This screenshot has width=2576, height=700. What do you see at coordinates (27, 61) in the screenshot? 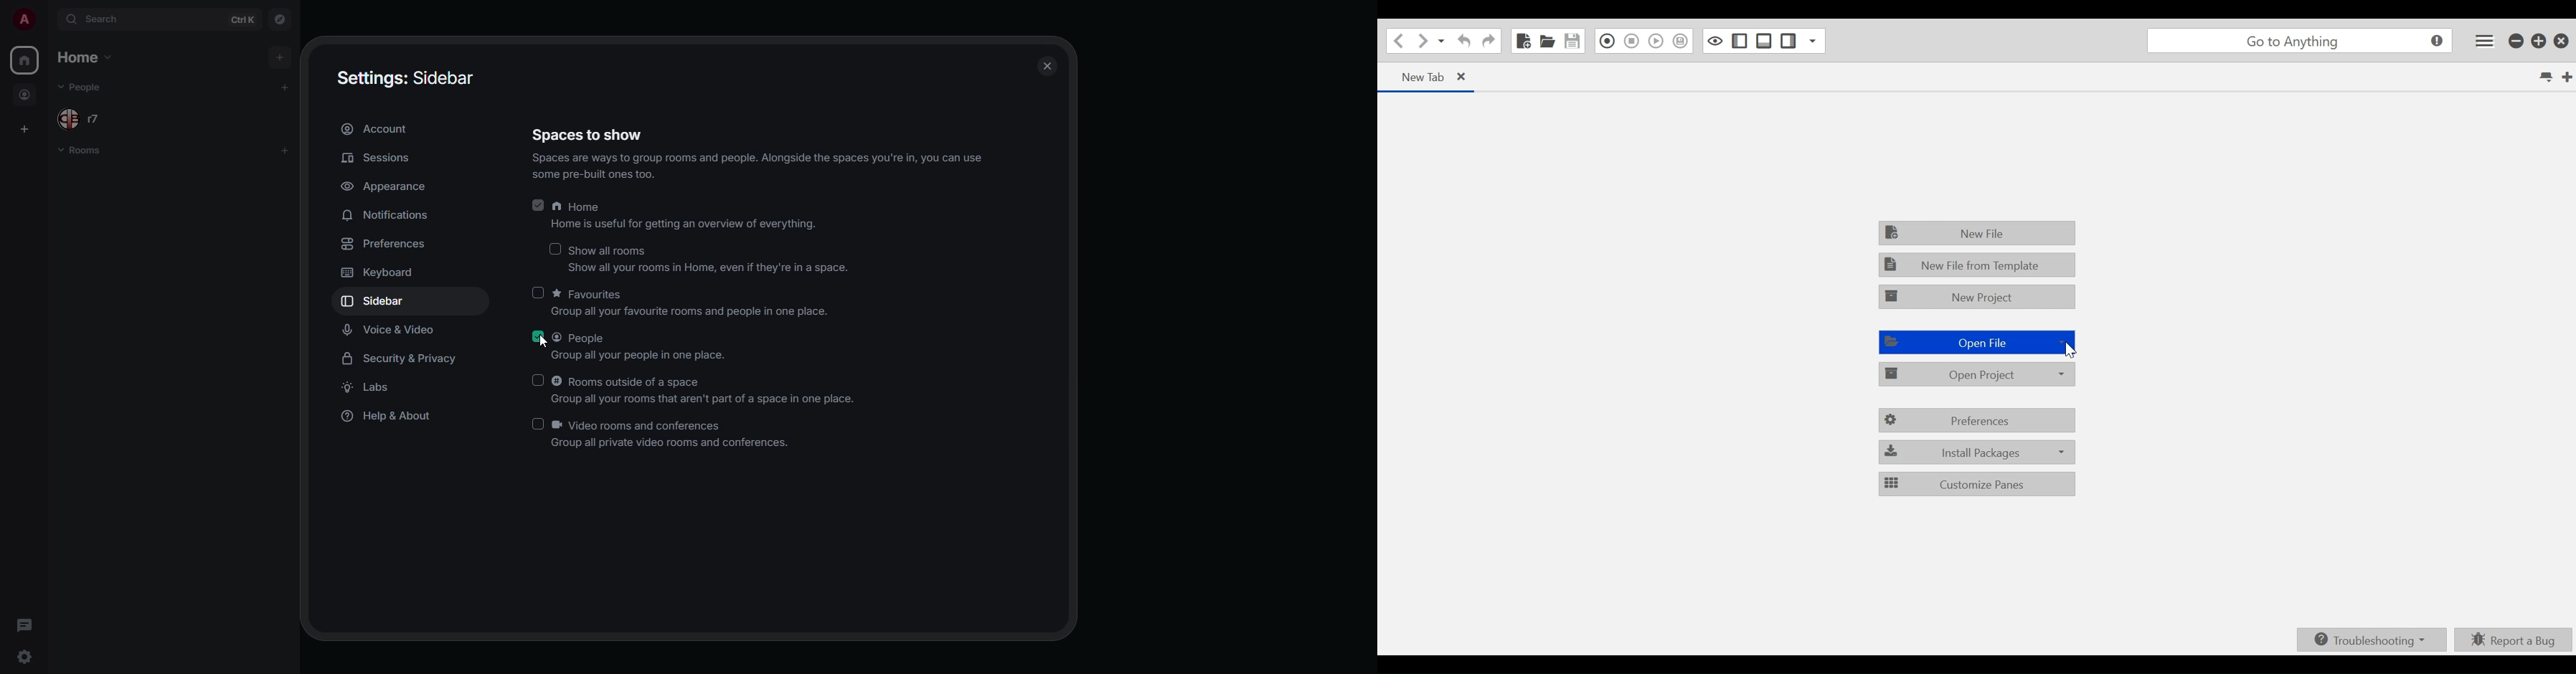
I see `home` at bounding box center [27, 61].